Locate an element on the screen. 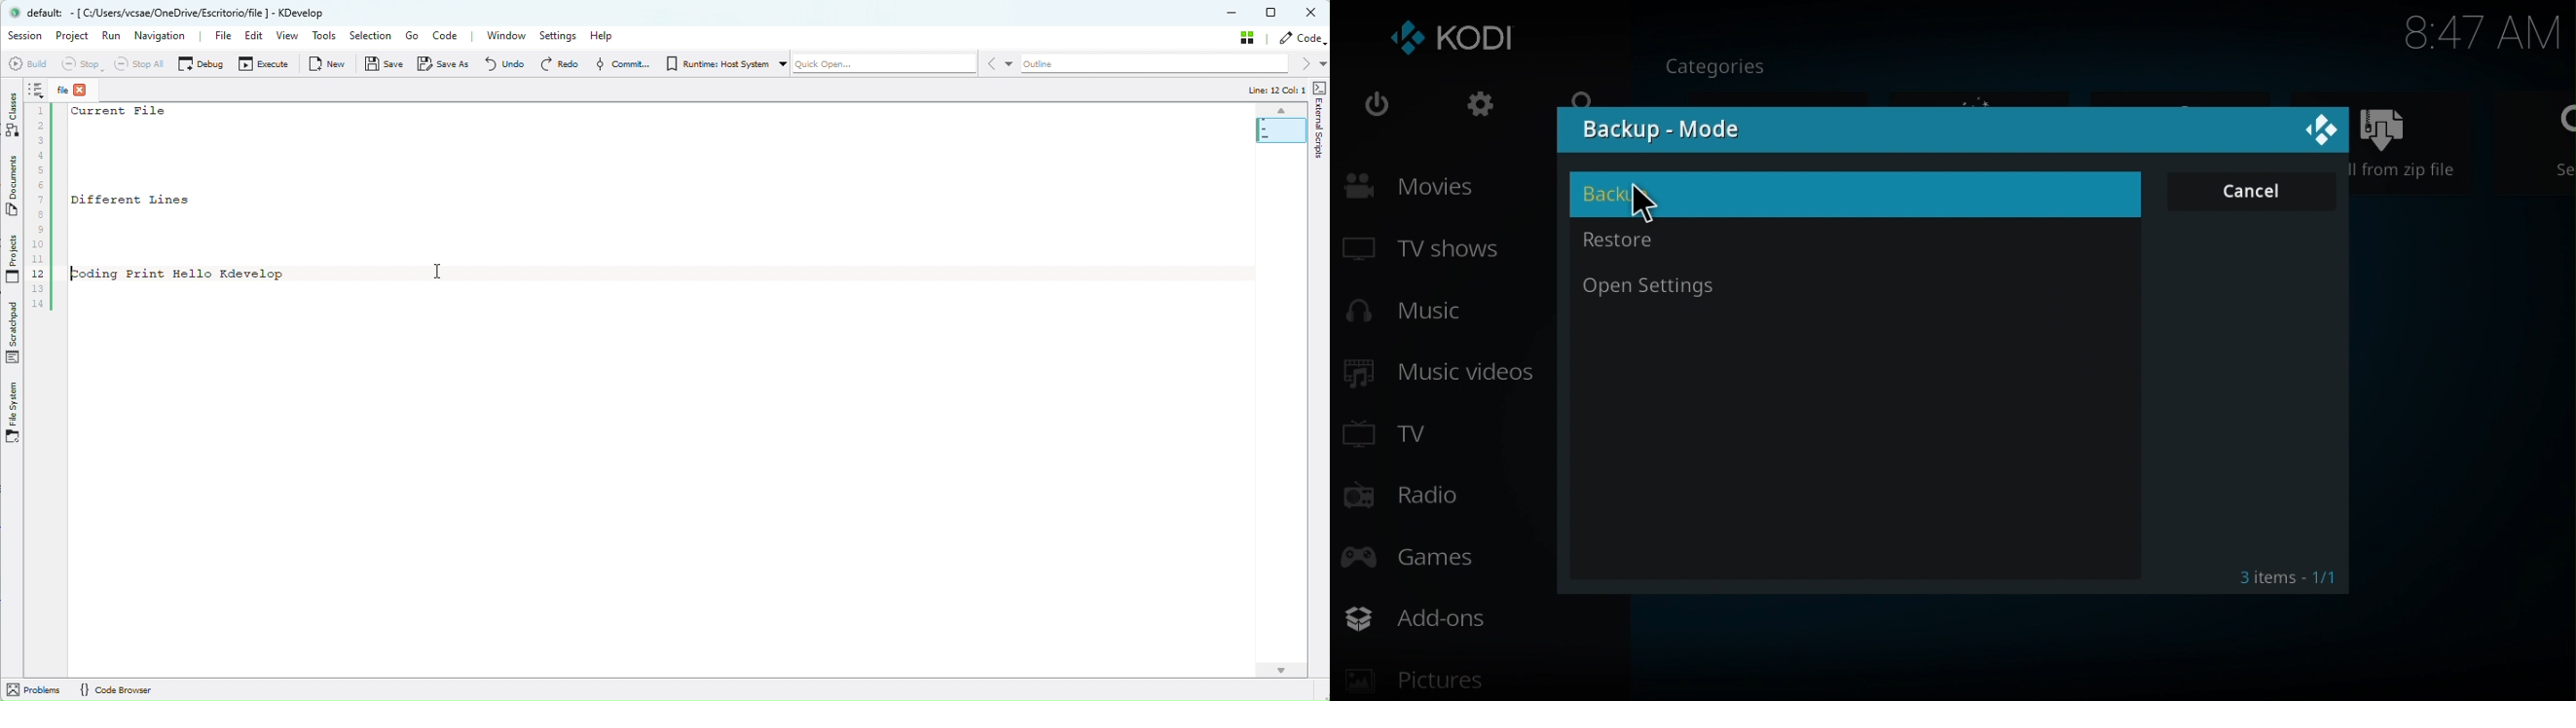 Image resolution: width=2576 pixels, height=728 pixels. open settings is located at coordinates (1850, 289).